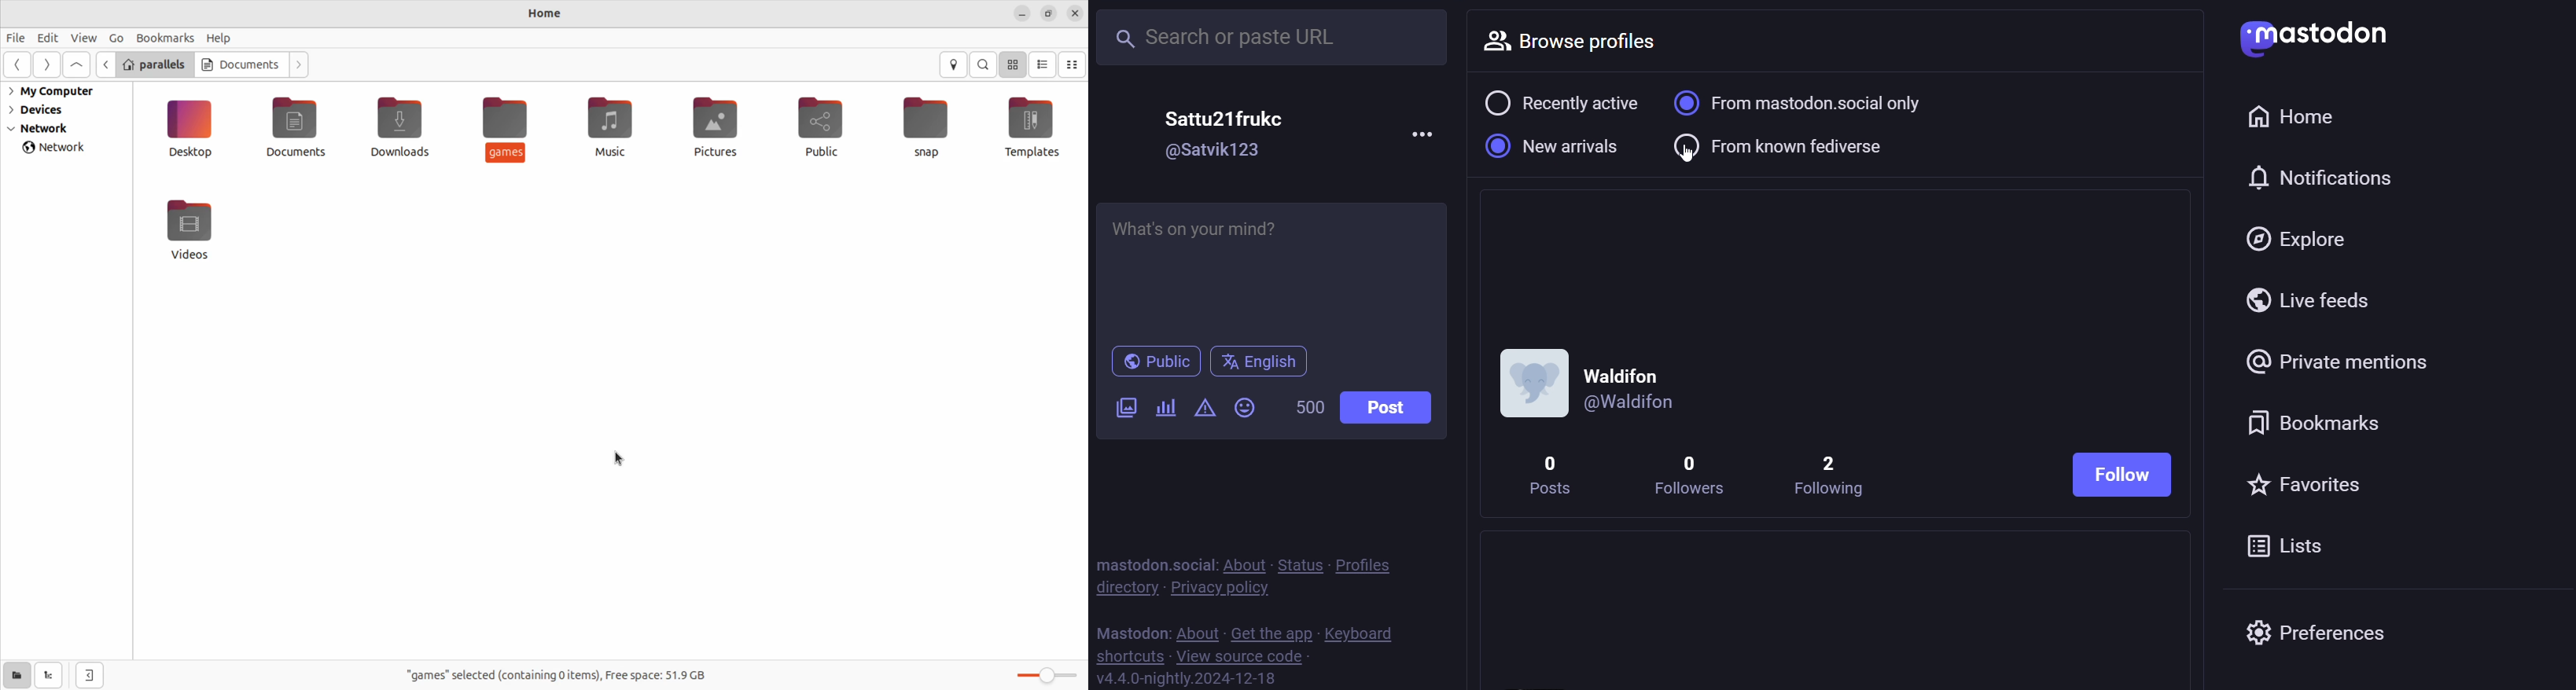  I want to click on about, so click(1245, 563).